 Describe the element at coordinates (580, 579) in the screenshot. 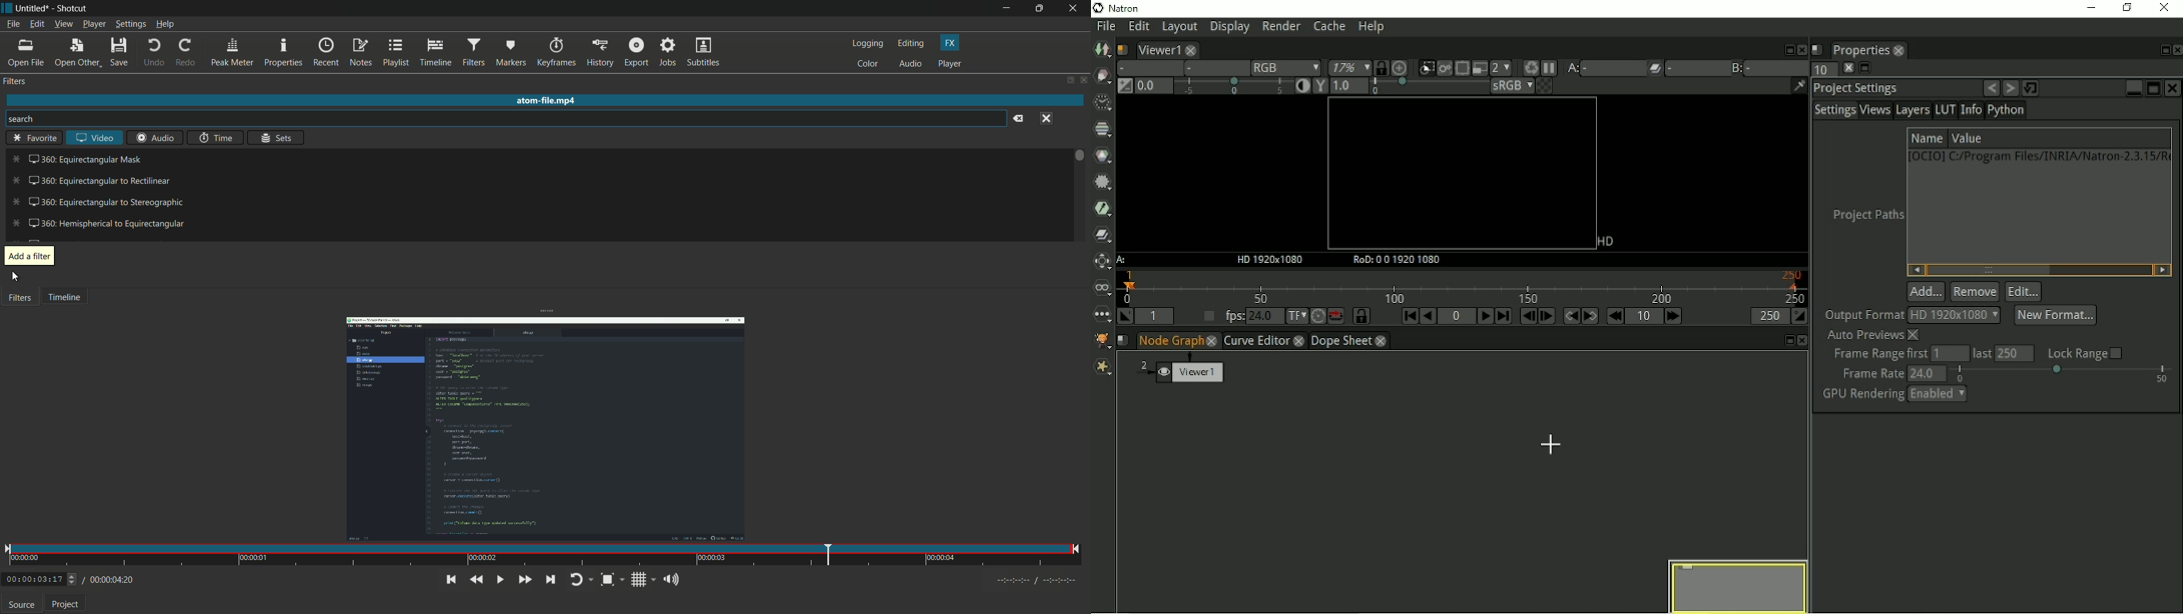

I see `toggle player looping` at that location.